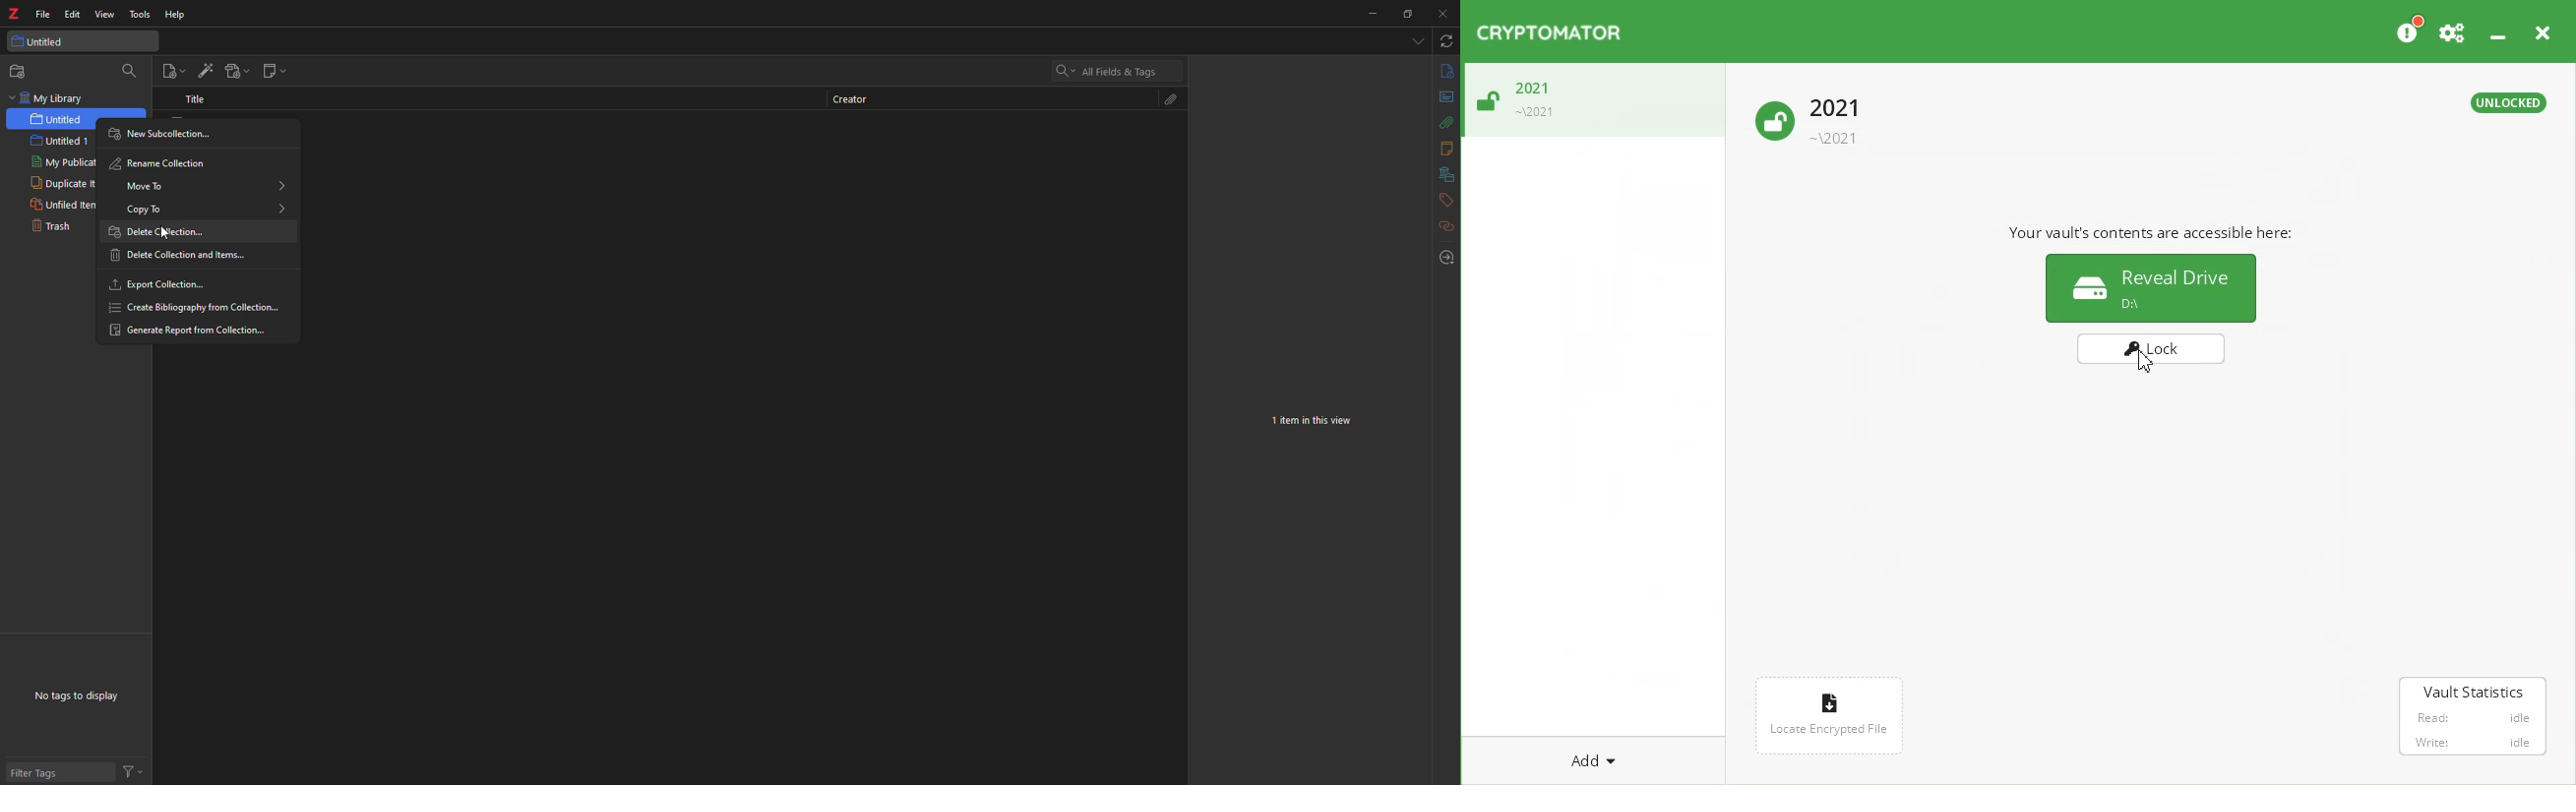 Image resolution: width=2576 pixels, height=812 pixels. I want to click on Lock, so click(2154, 355).